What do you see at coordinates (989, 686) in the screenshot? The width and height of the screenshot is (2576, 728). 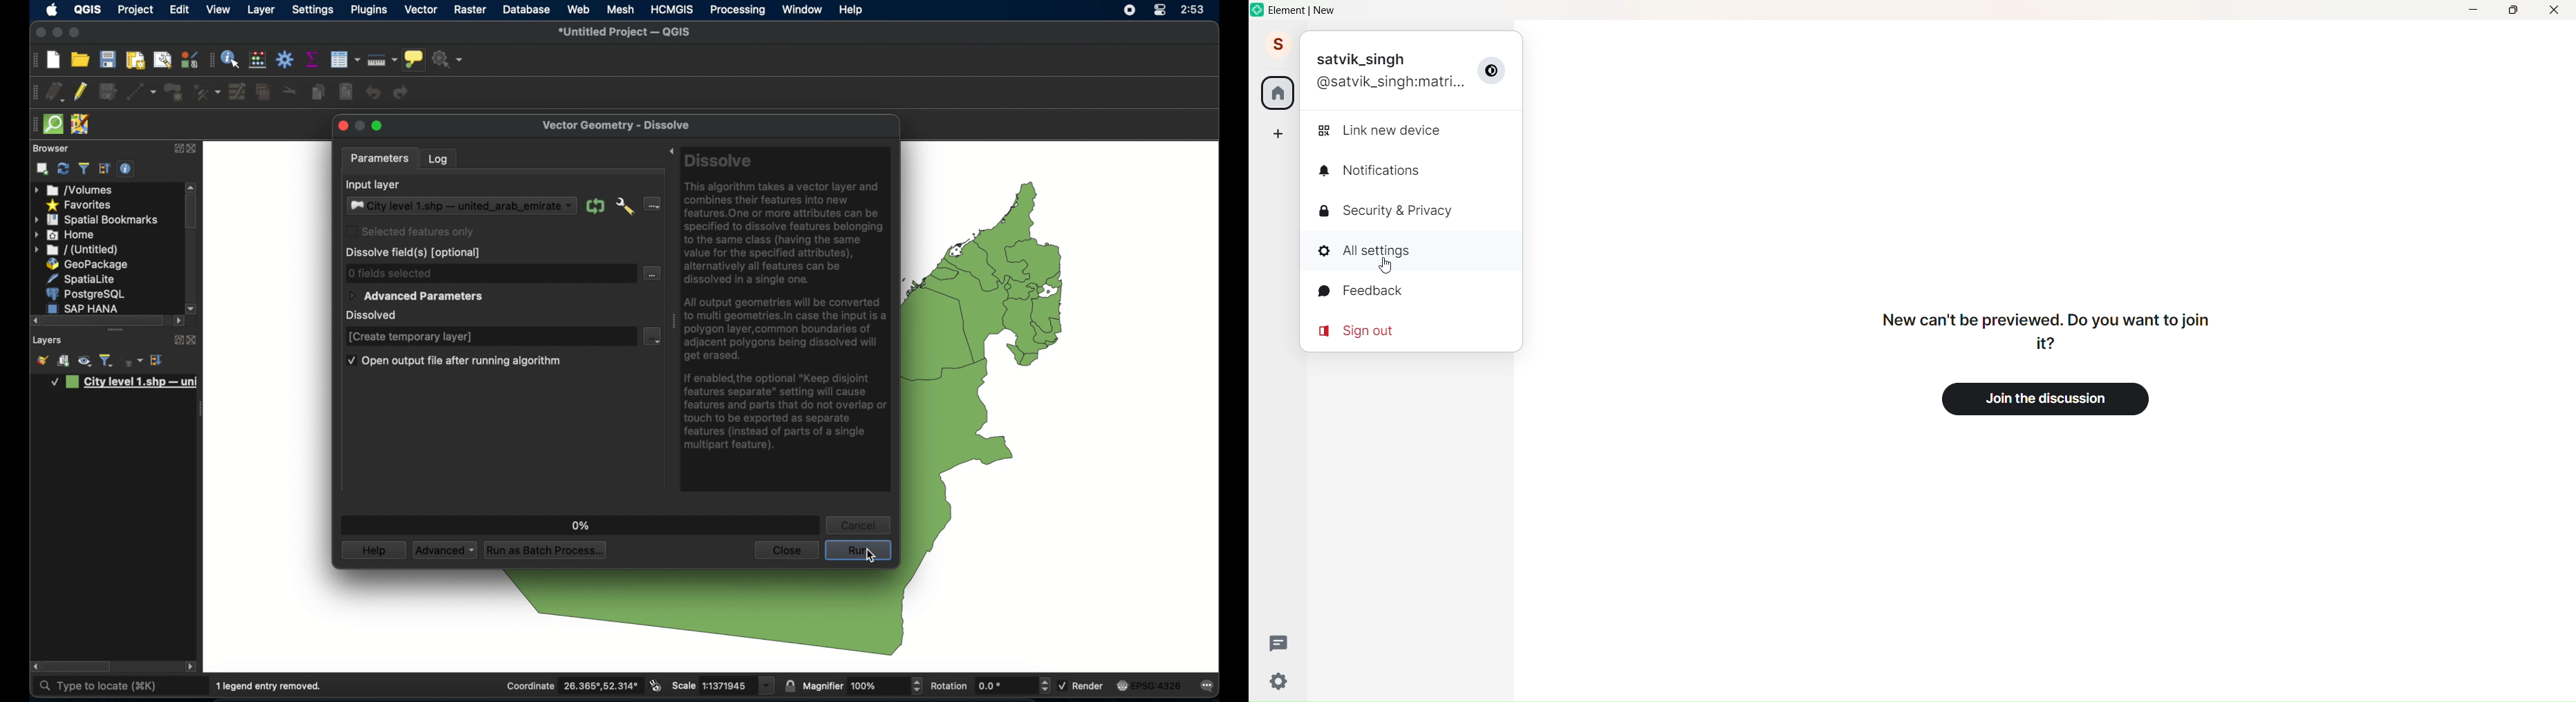 I see `rotation` at bounding box center [989, 686].